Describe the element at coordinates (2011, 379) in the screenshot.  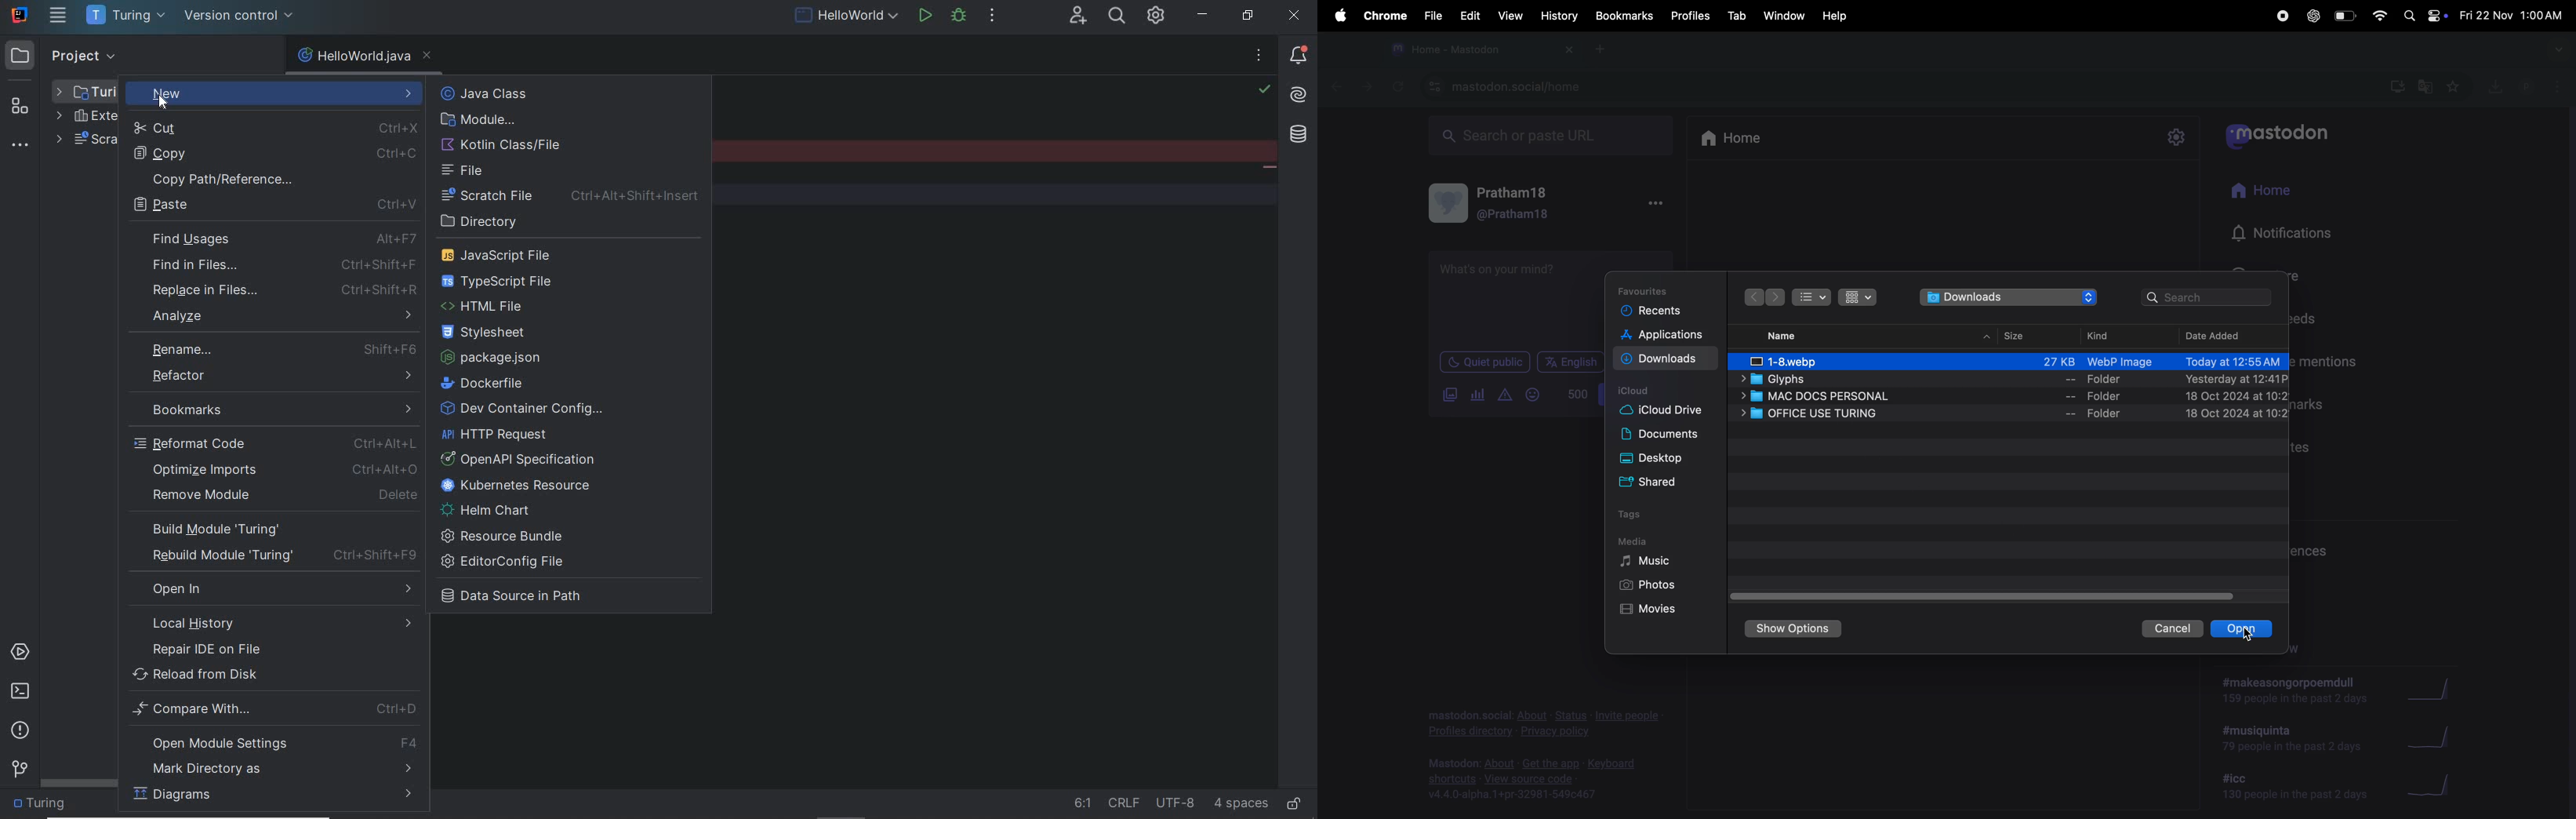
I see `glyphs` at that location.